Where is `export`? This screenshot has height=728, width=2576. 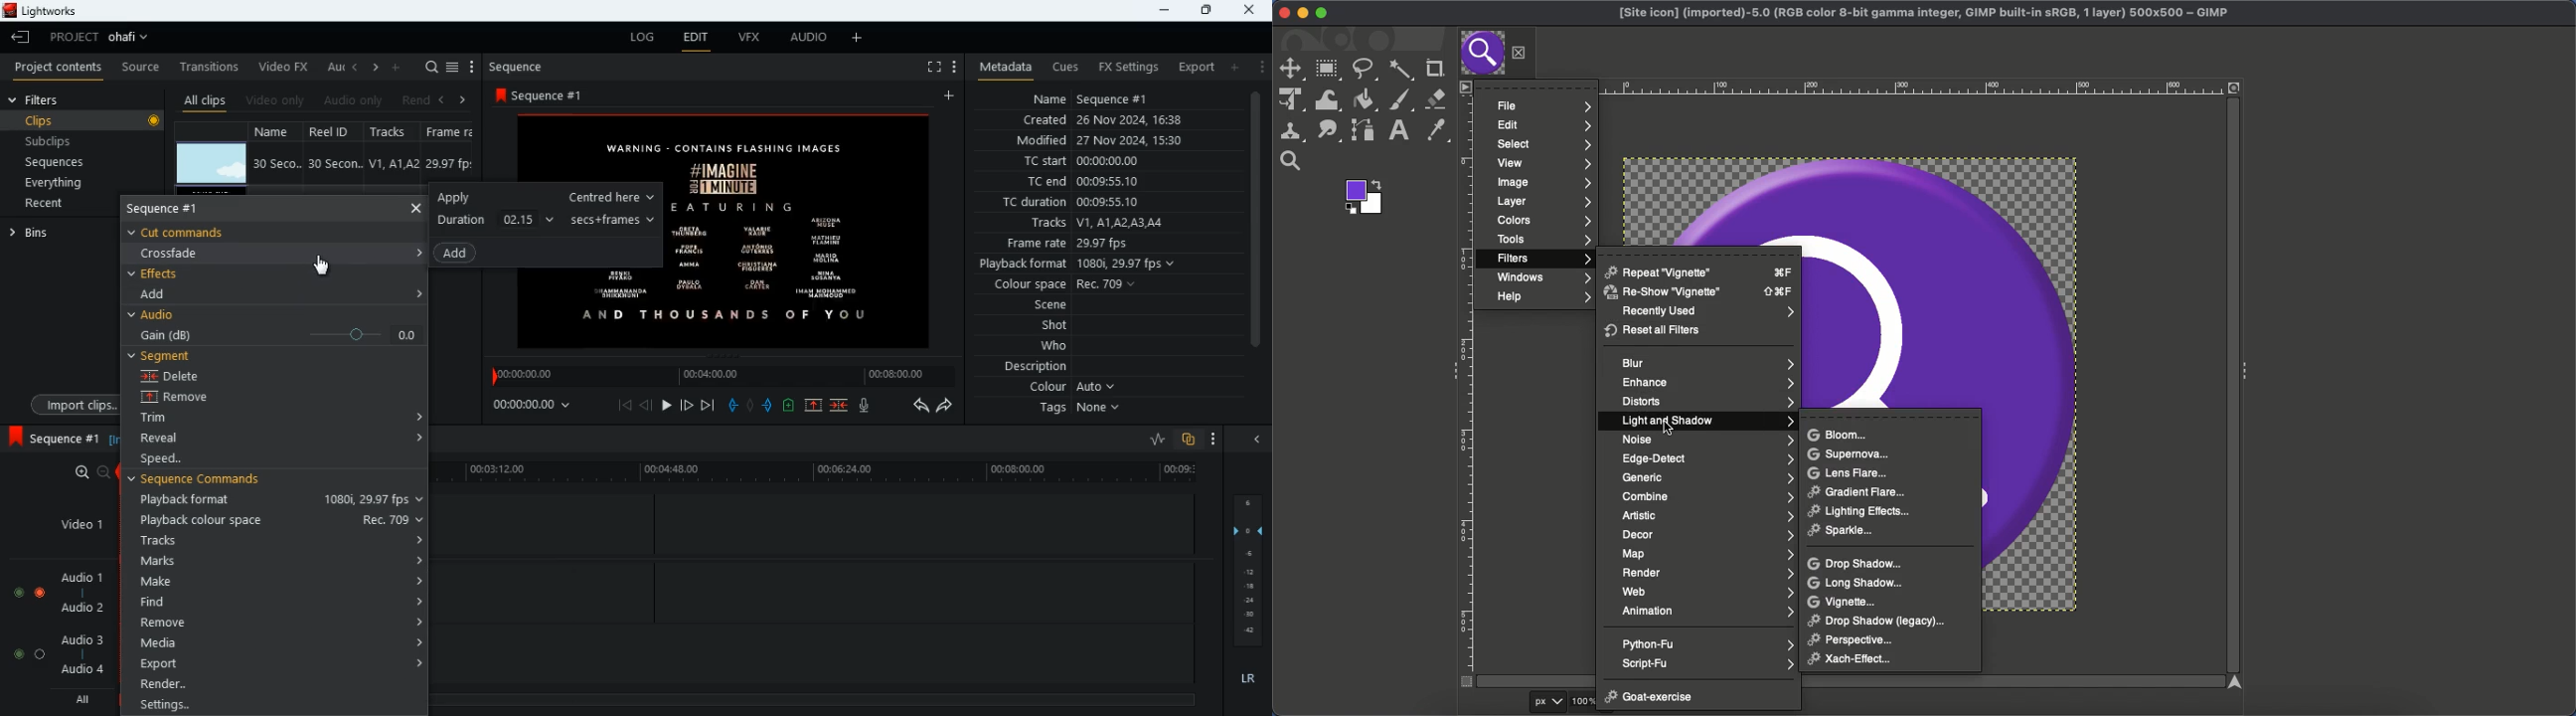
export is located at coordinates (1191, 68).